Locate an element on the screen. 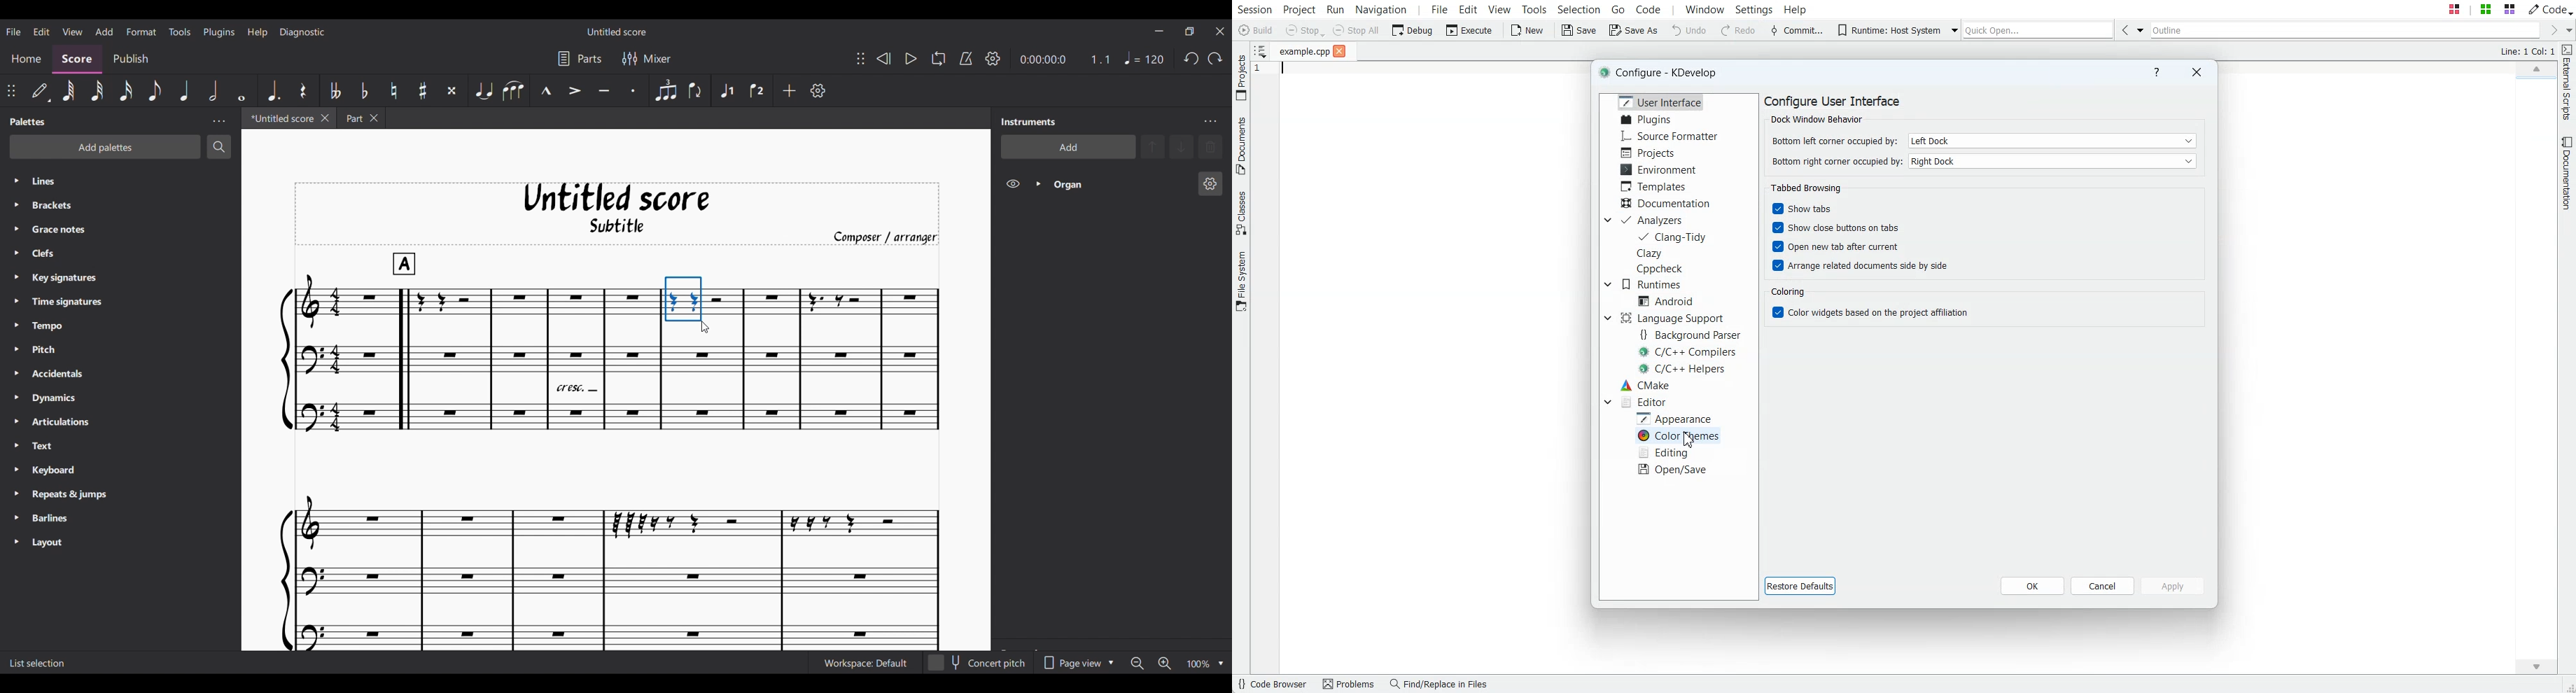 This screenshot has height=700, width=2576. Cancel is located at coordinates (2102, 585).